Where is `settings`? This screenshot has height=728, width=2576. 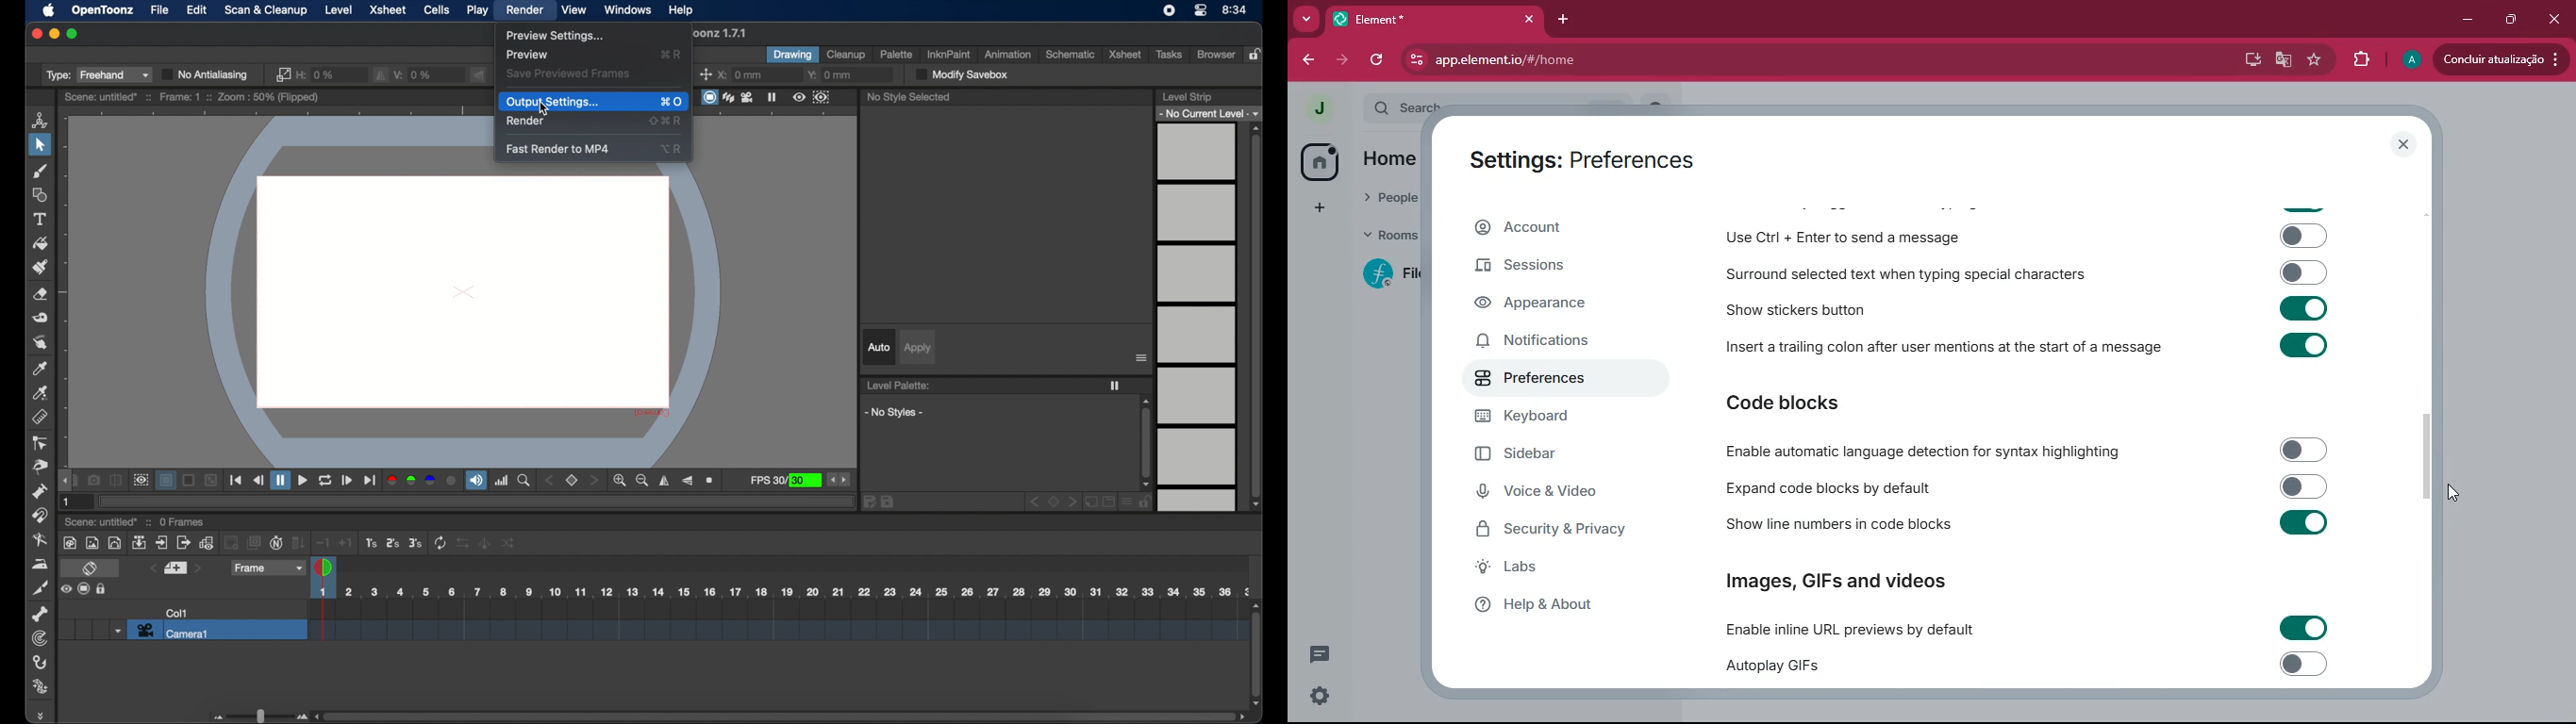
settings is located at coordinates (1320, 696).